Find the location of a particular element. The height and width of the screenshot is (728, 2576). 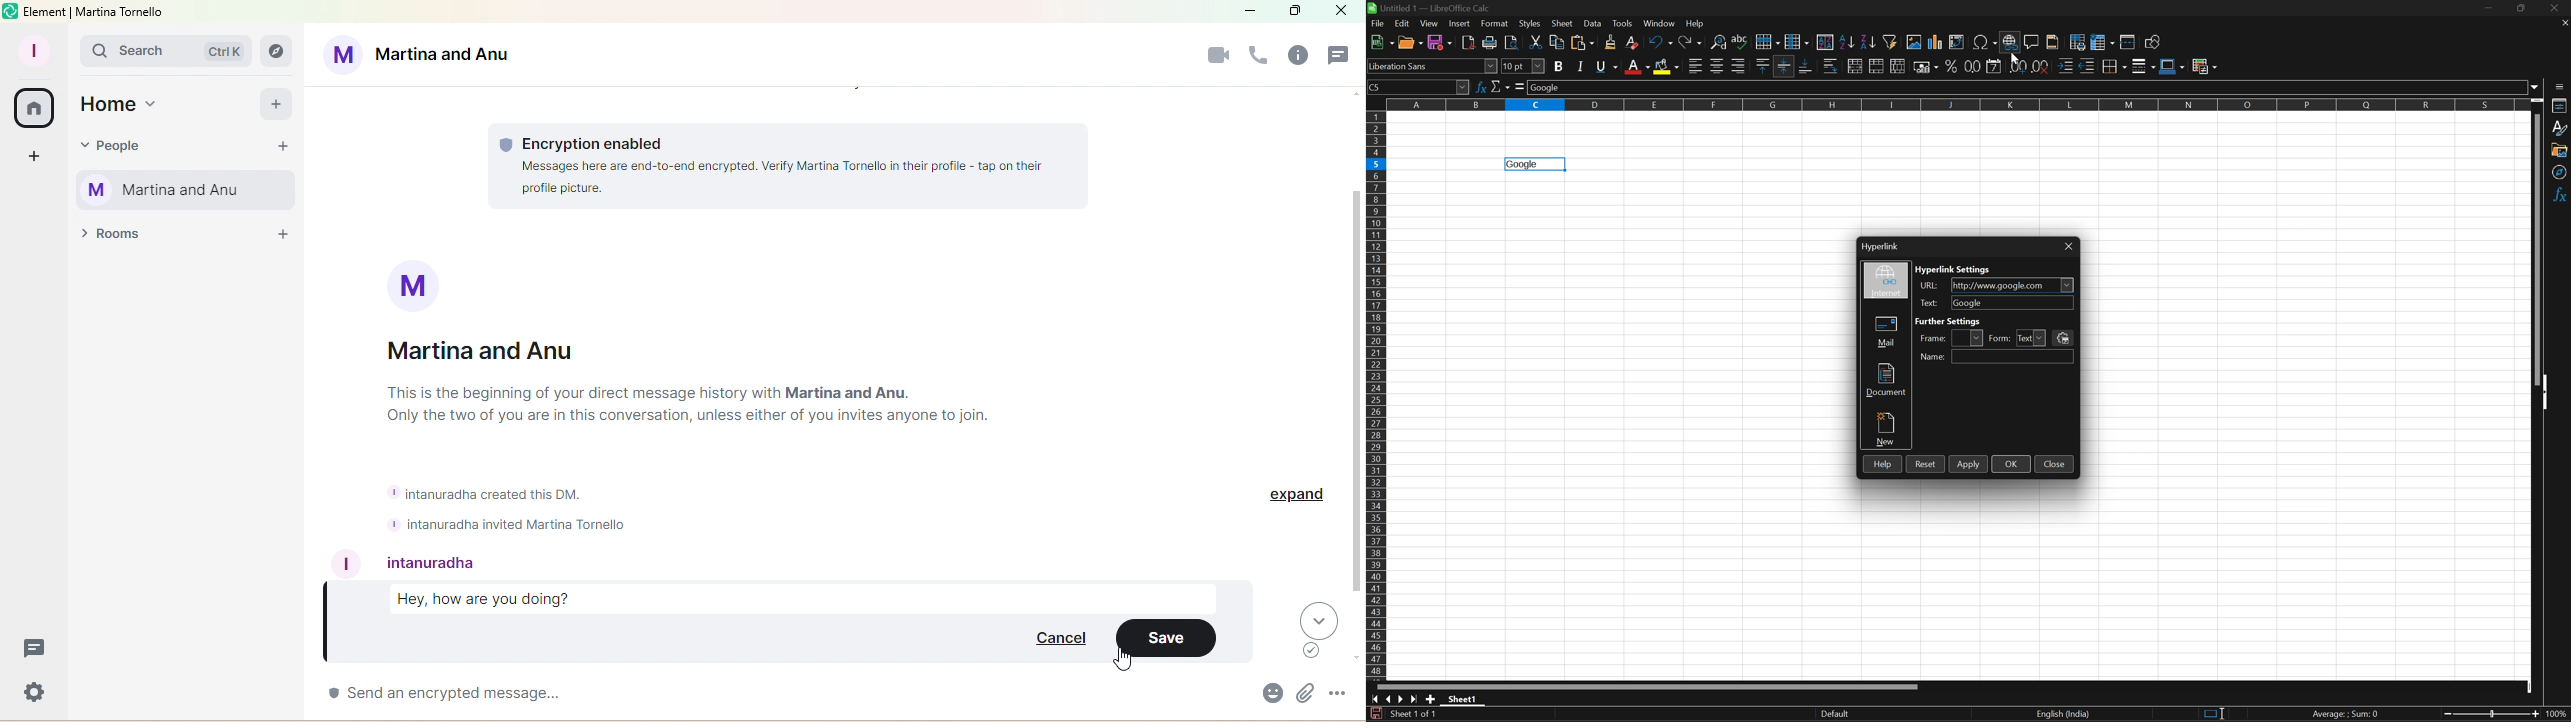

Close is located at coordinates (2068, 246).